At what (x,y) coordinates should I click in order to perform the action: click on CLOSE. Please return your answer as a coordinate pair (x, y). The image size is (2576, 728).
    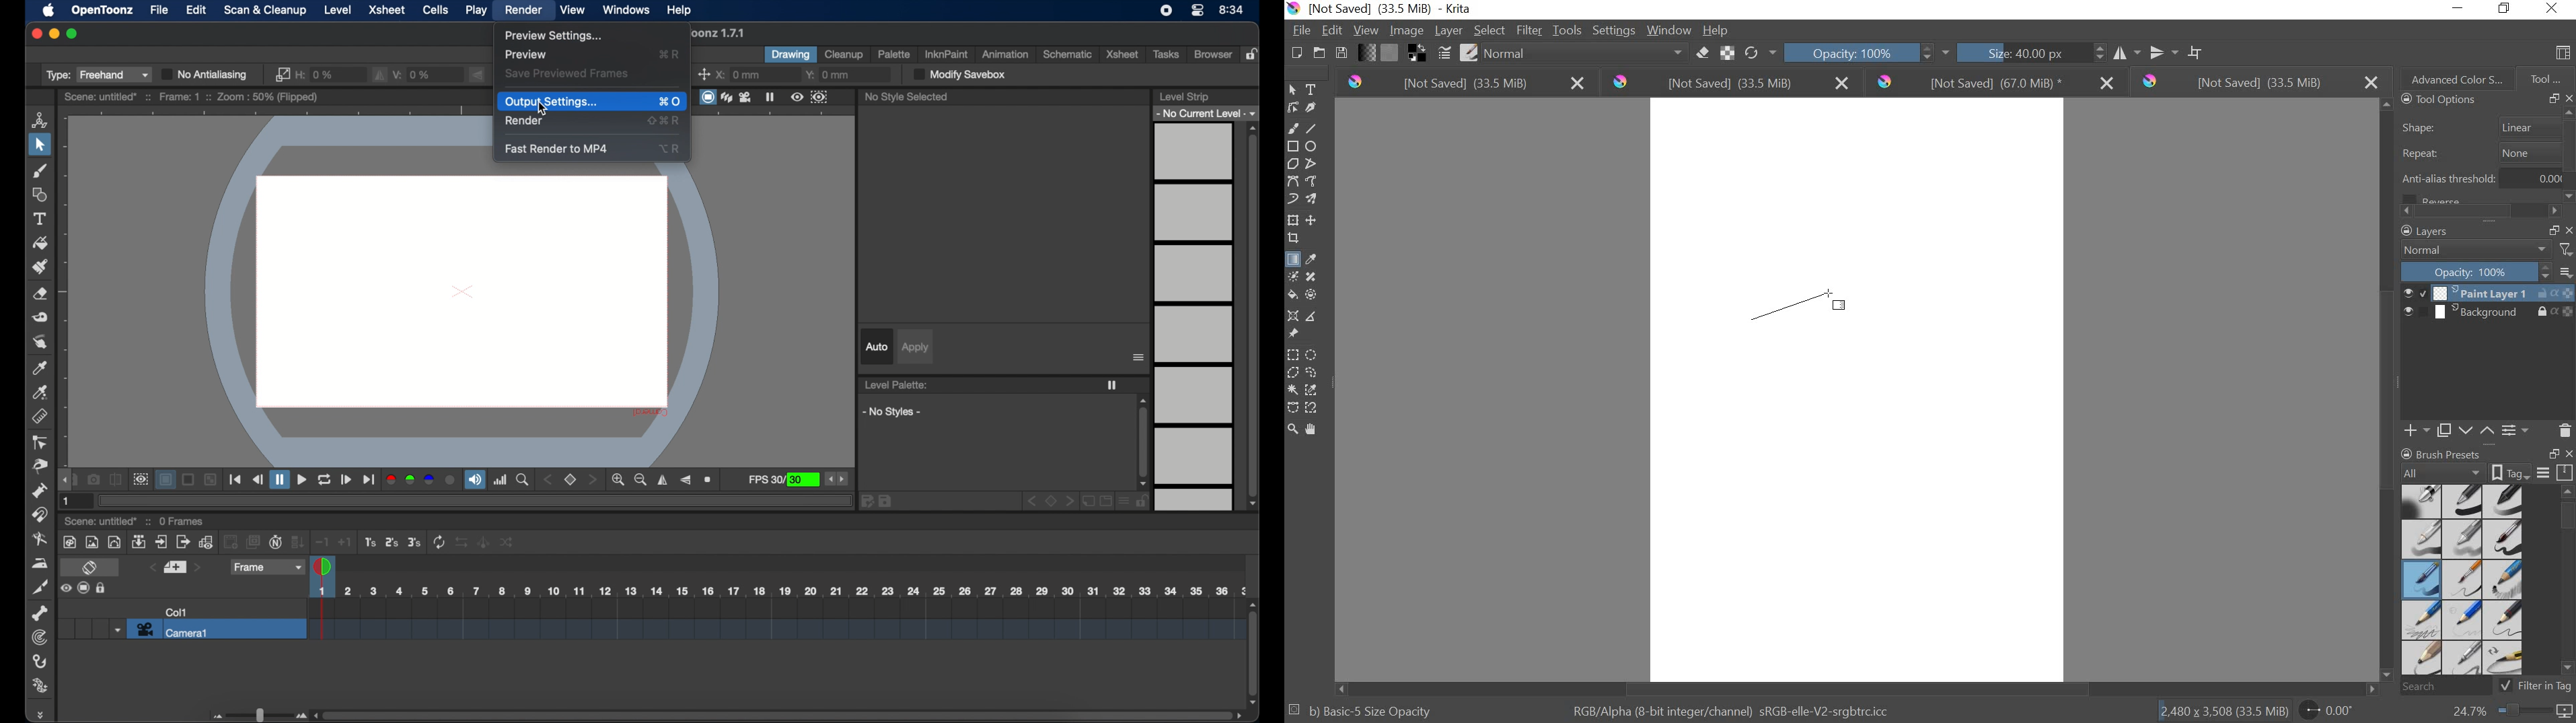
    Looking at the image, I should click on (2567, 454).